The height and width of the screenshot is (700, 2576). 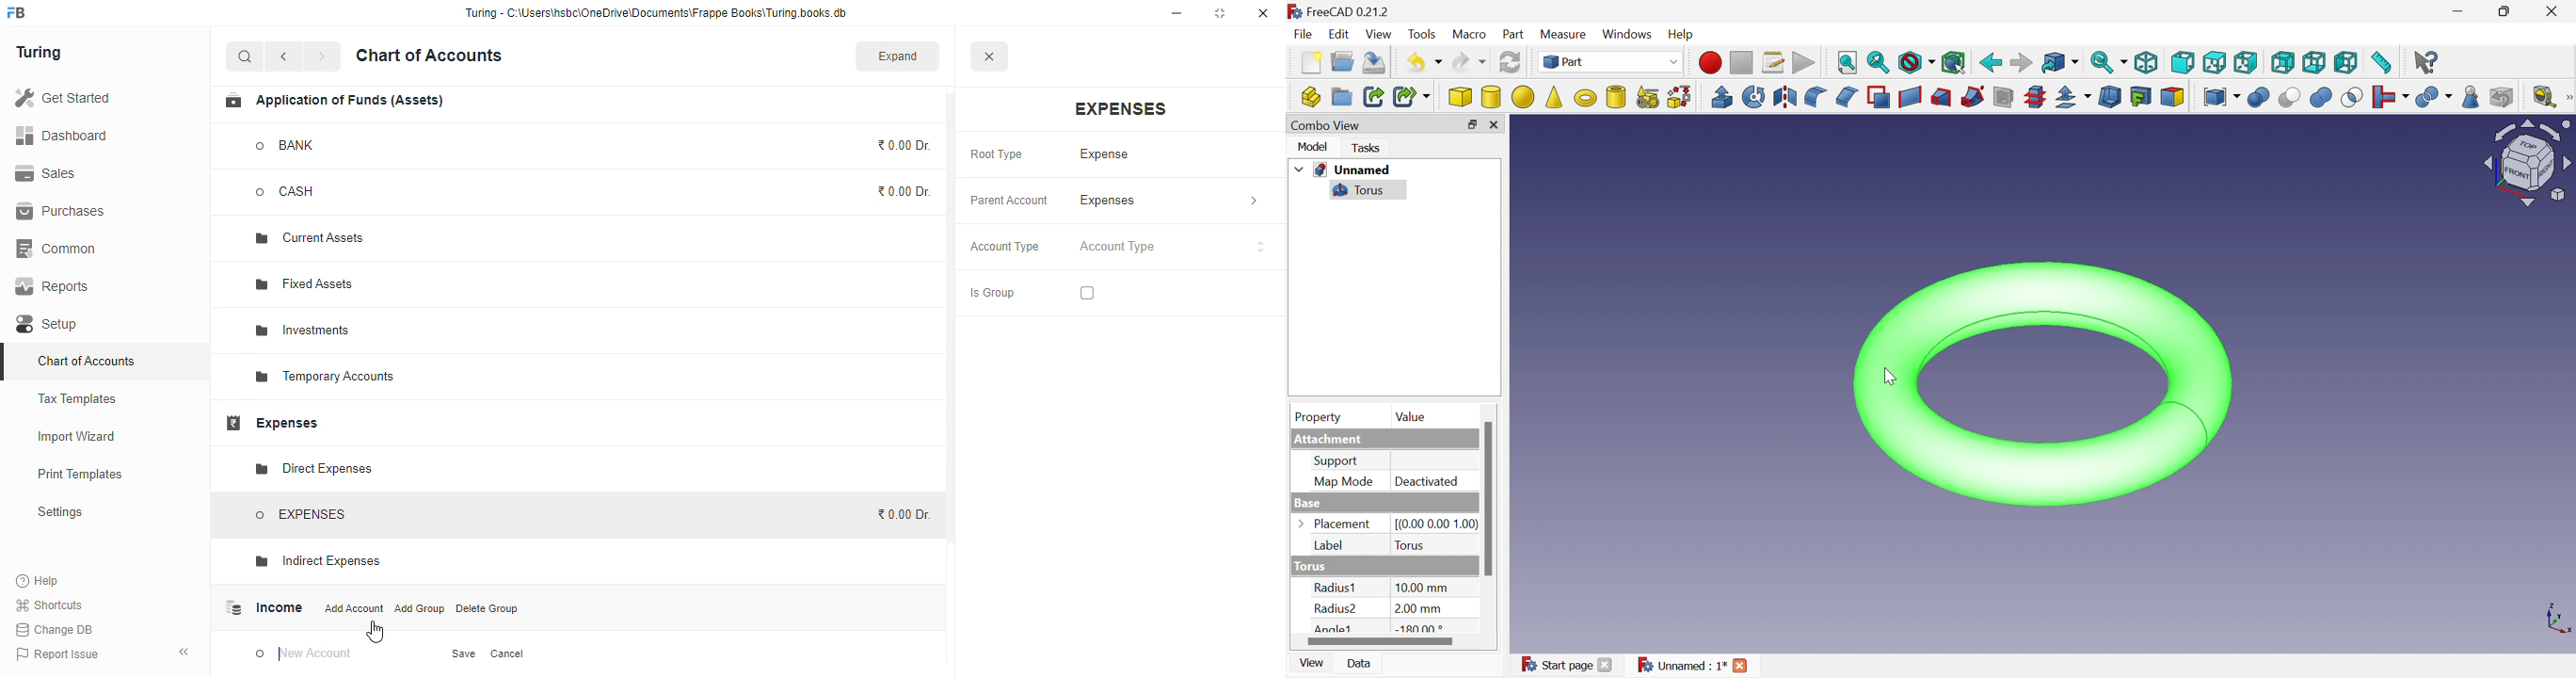 I want to click on help, so click(x=38, y=580).